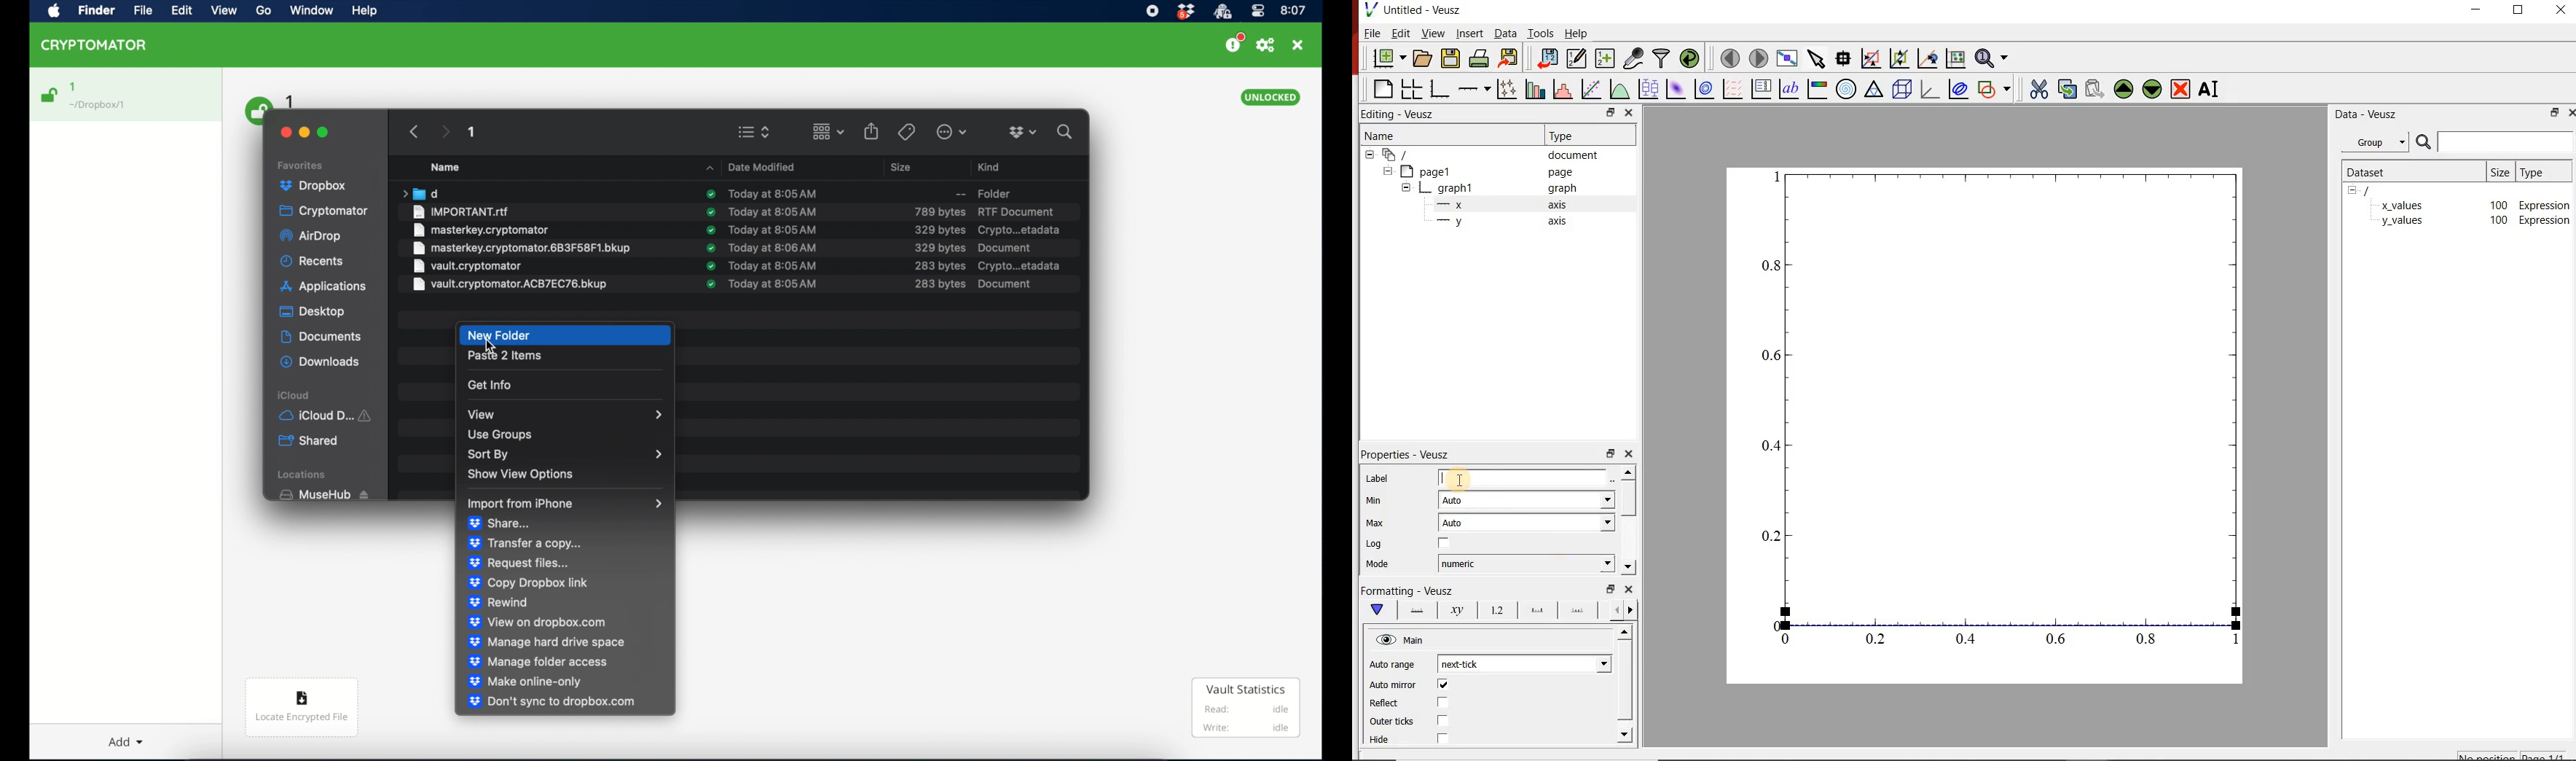  What do you see at coordinates (2121, 90) in the screenshot?
I see `move up the the selected widget` at bounding box center [2121, 90].